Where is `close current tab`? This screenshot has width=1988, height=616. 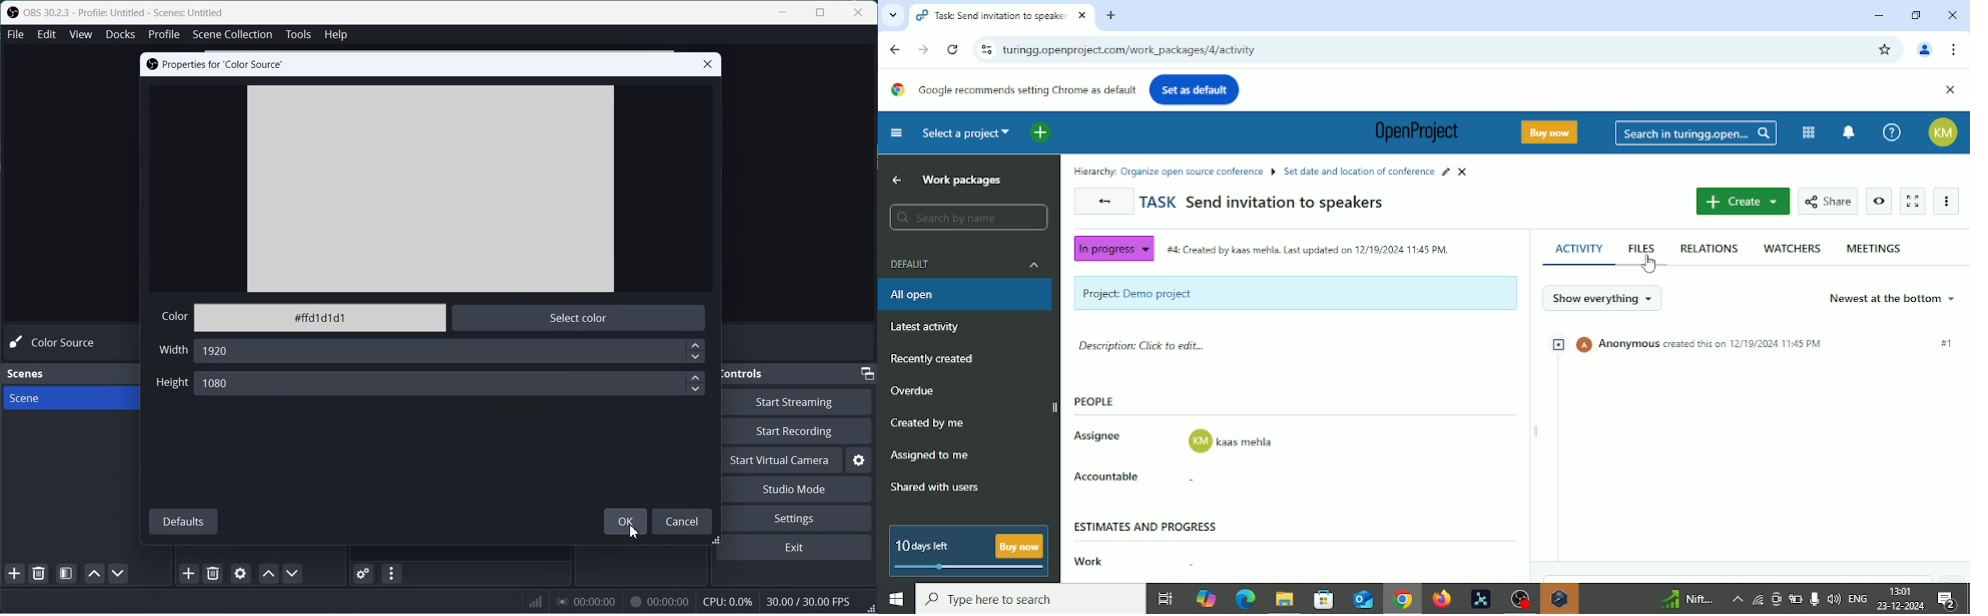
close current tab is located at coordinates (1081, 17).